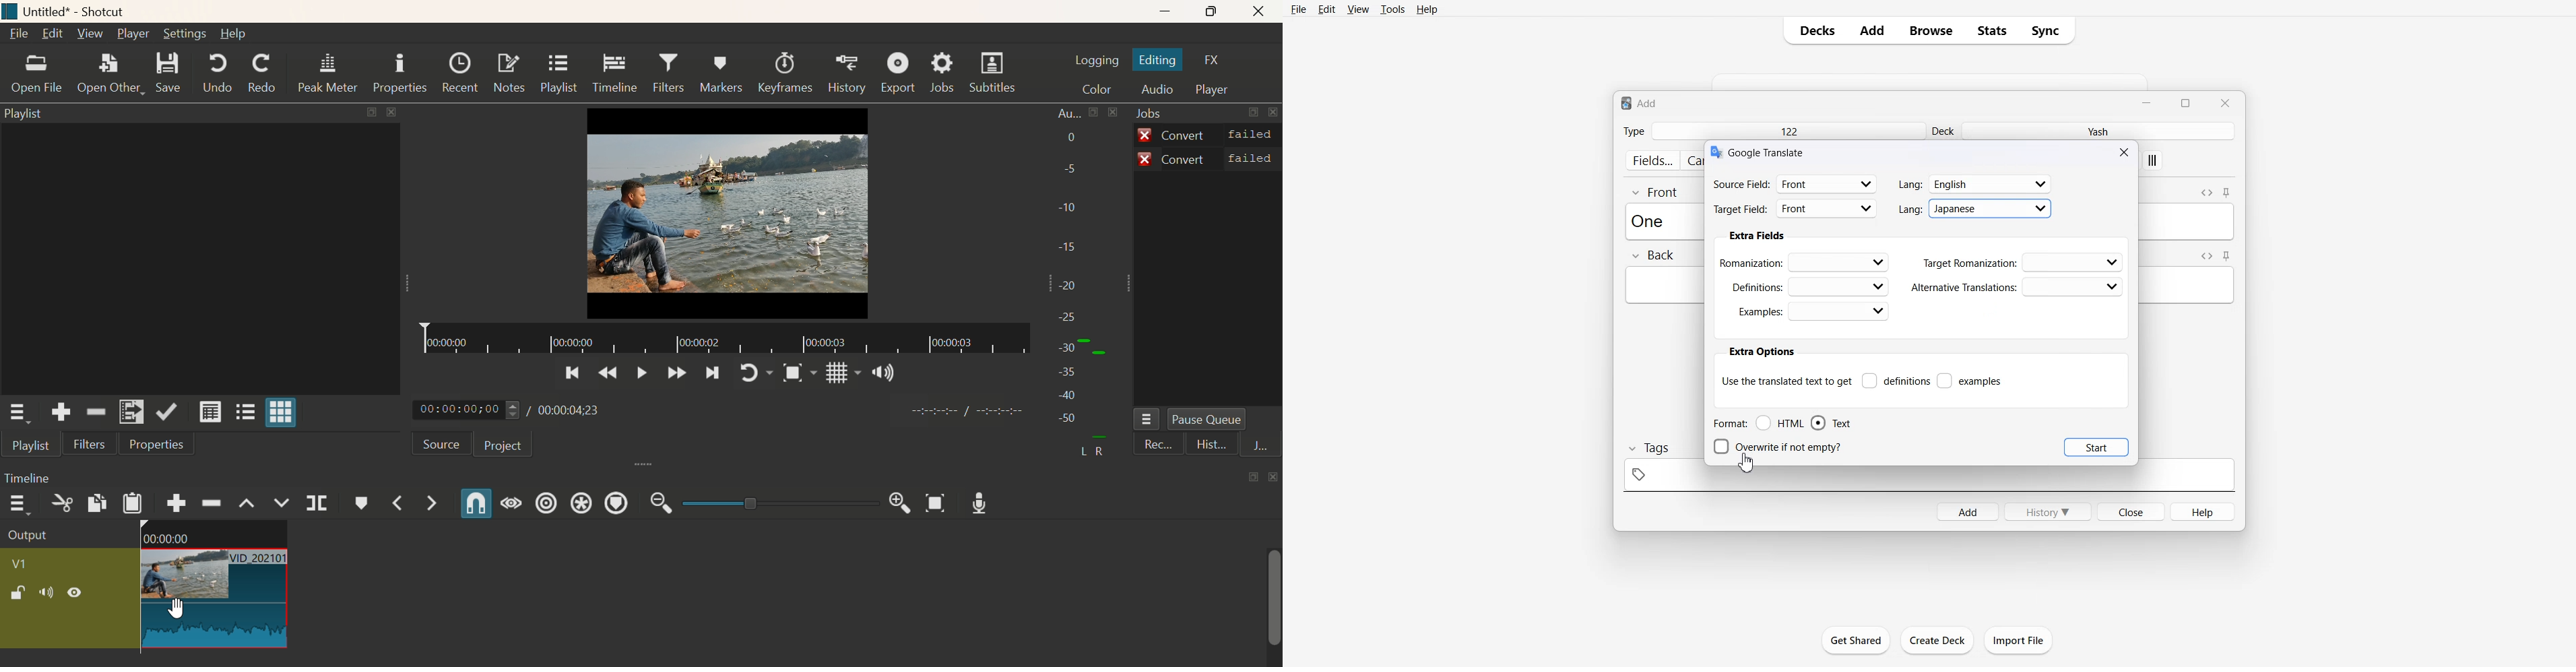 The width and height of the screenshot is (2576, 672). I want to click on Format, so click(1729, 423).